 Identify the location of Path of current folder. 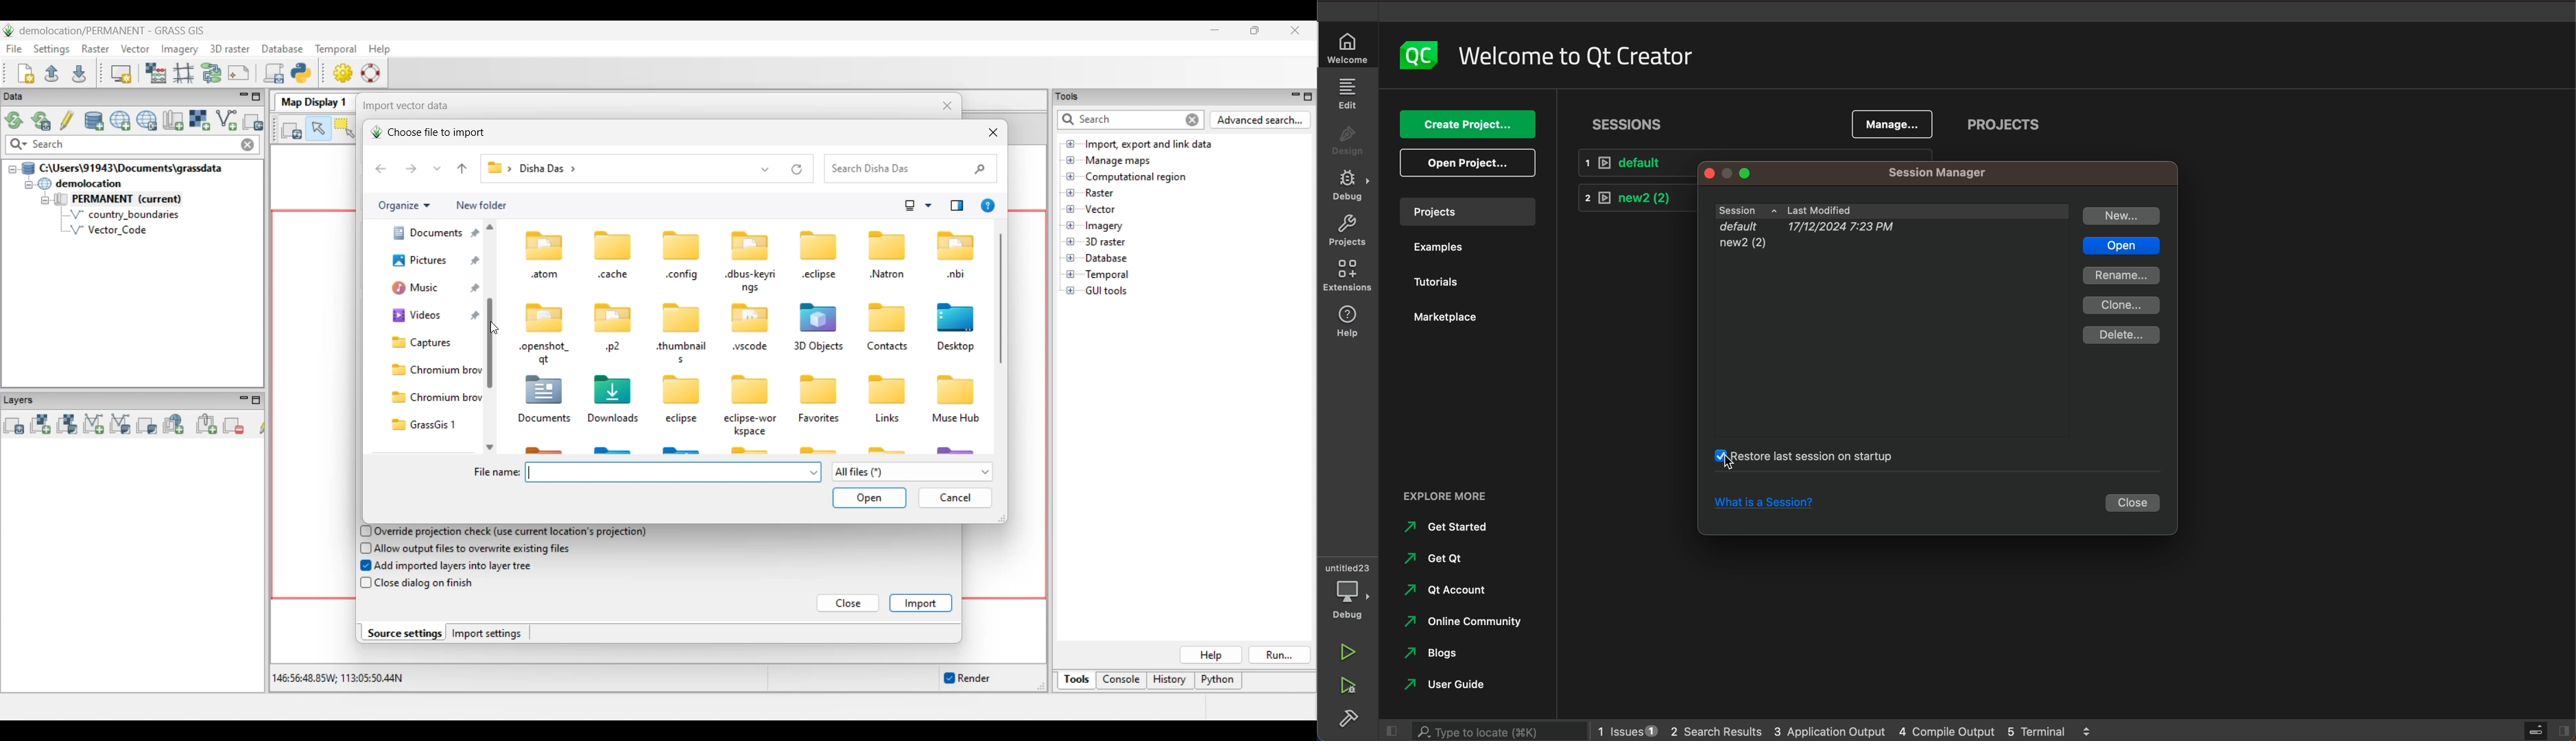
(497, 172).